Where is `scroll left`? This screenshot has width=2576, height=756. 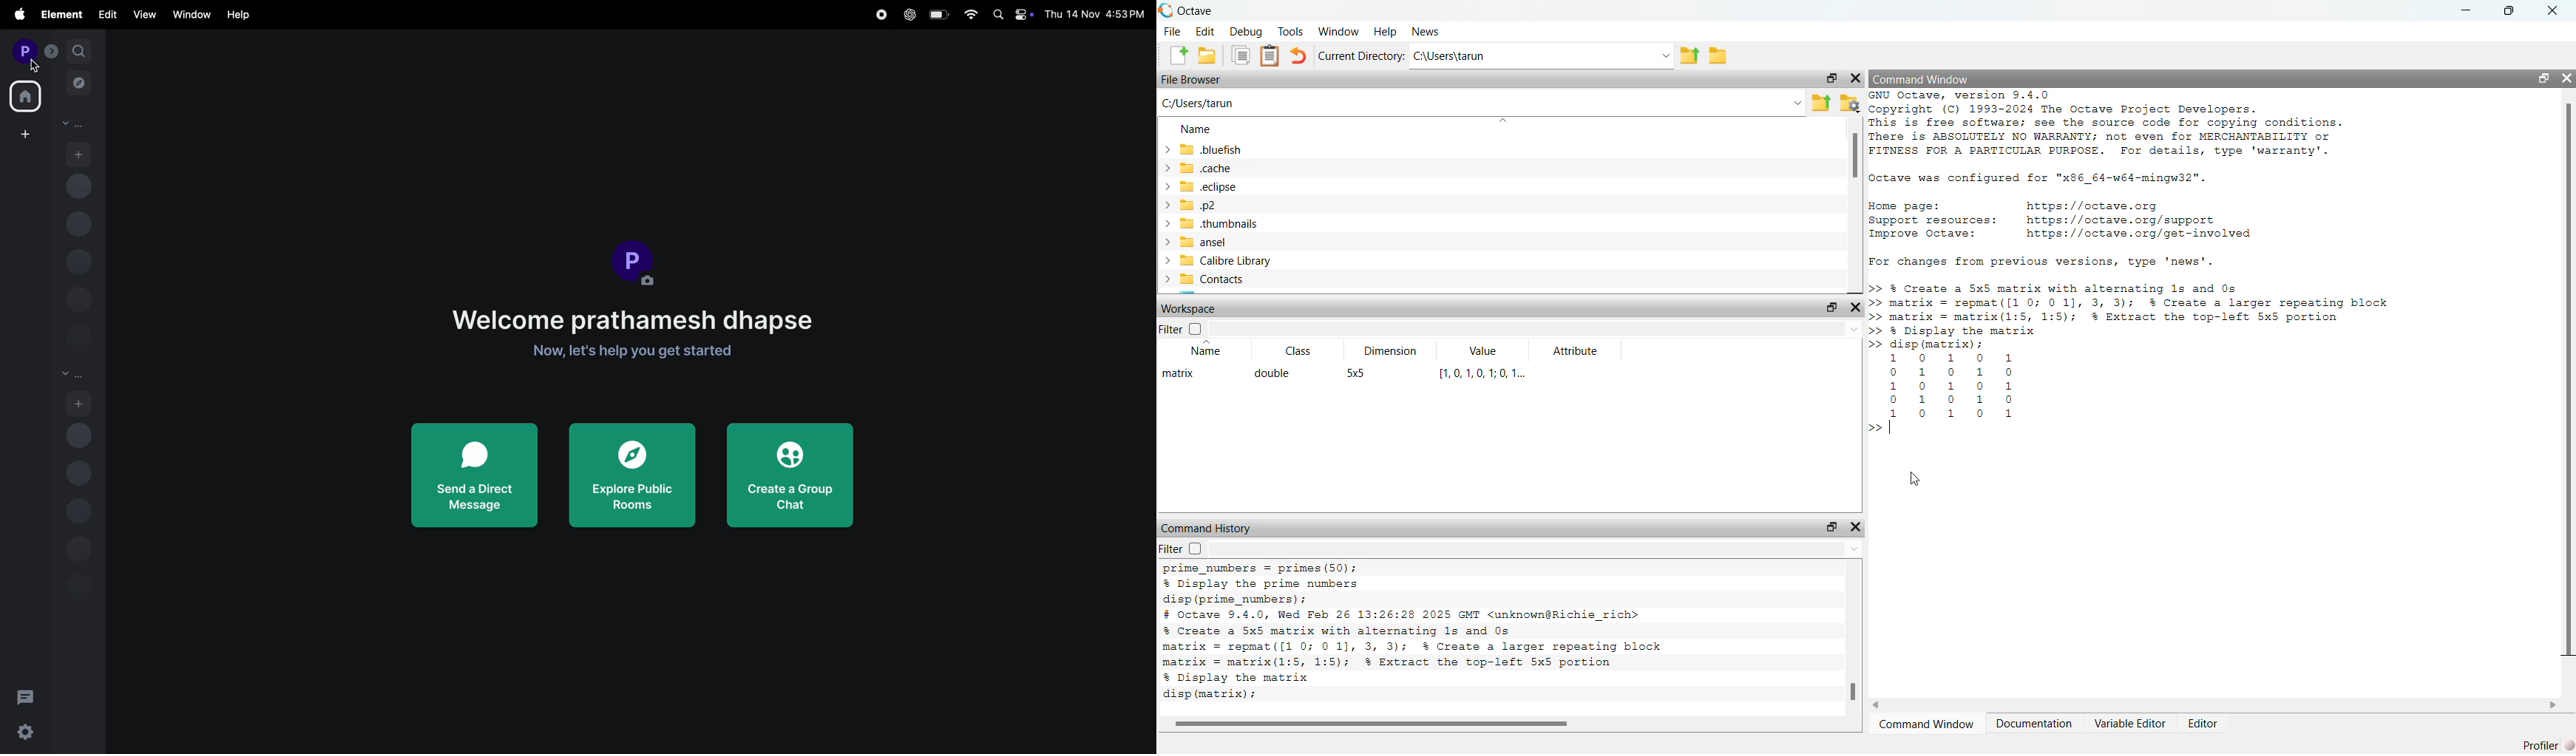 scroll left is located at coordinates (1877, 705).